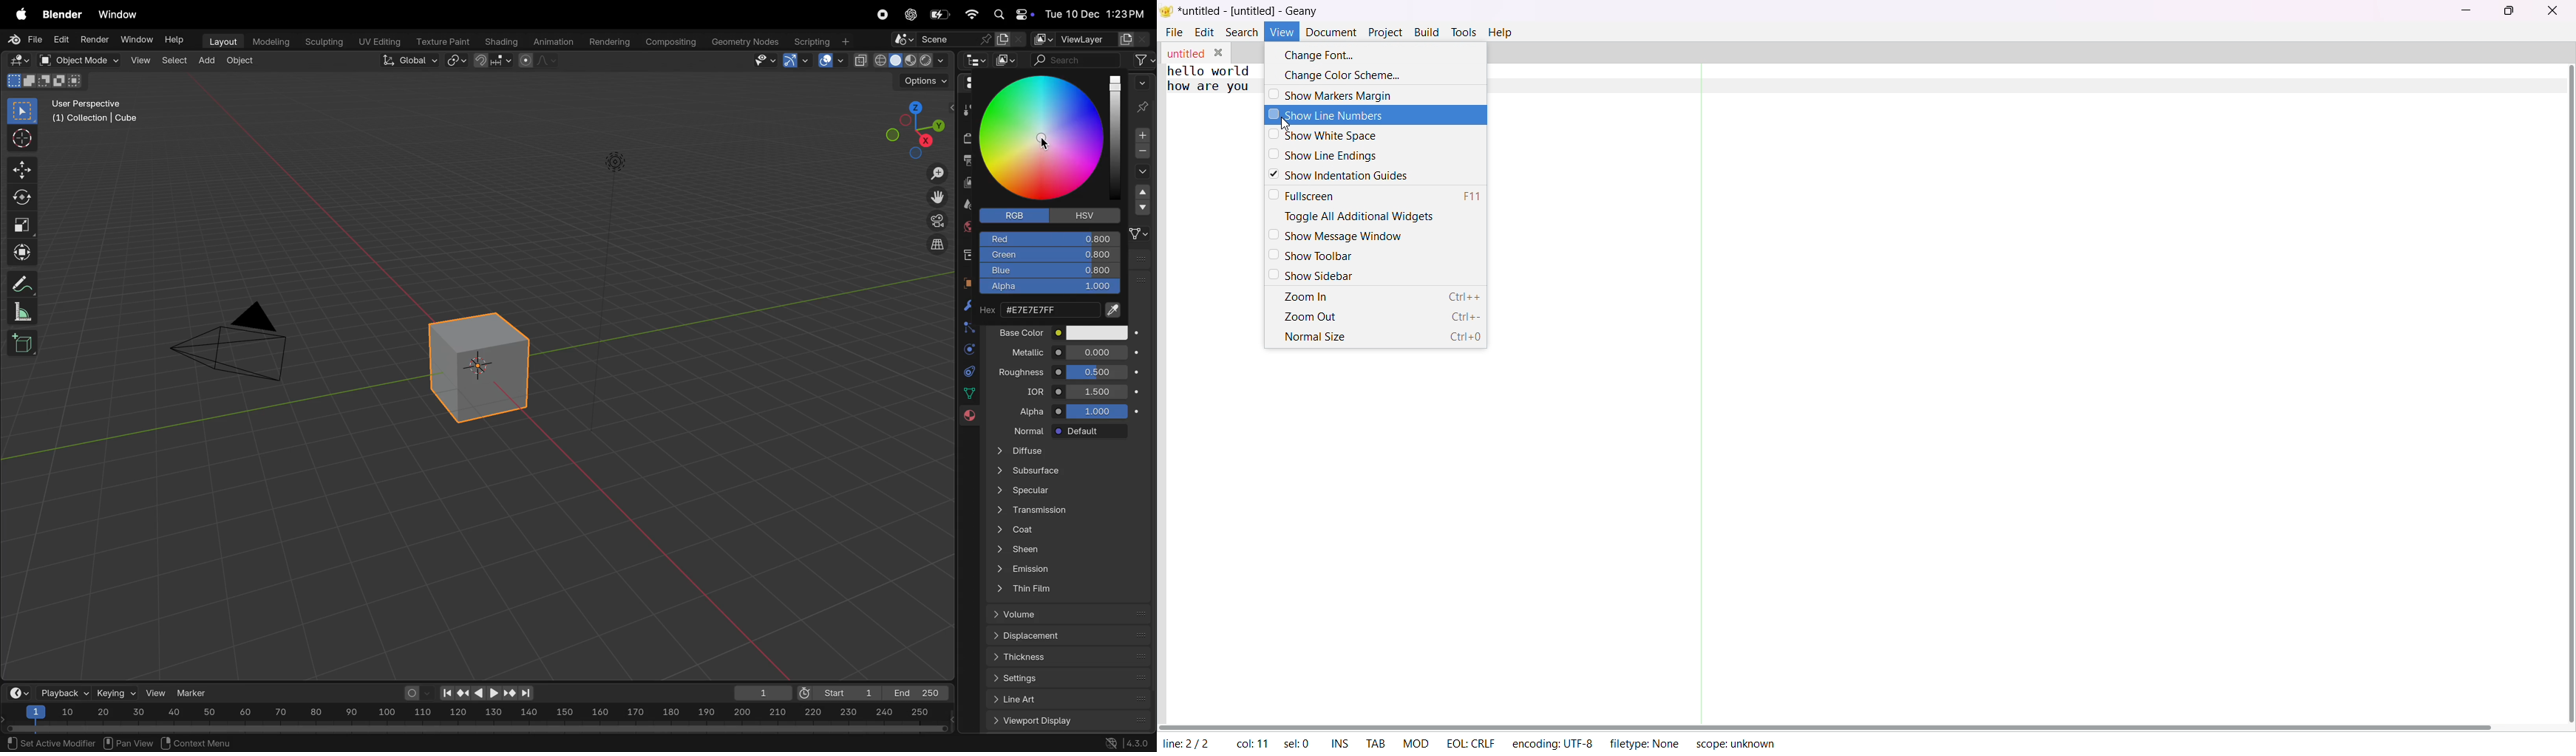  What do you see at coordinates (1063, 472) in the screenshot?
I see `subsurface` at bounding box center [1063, 472].